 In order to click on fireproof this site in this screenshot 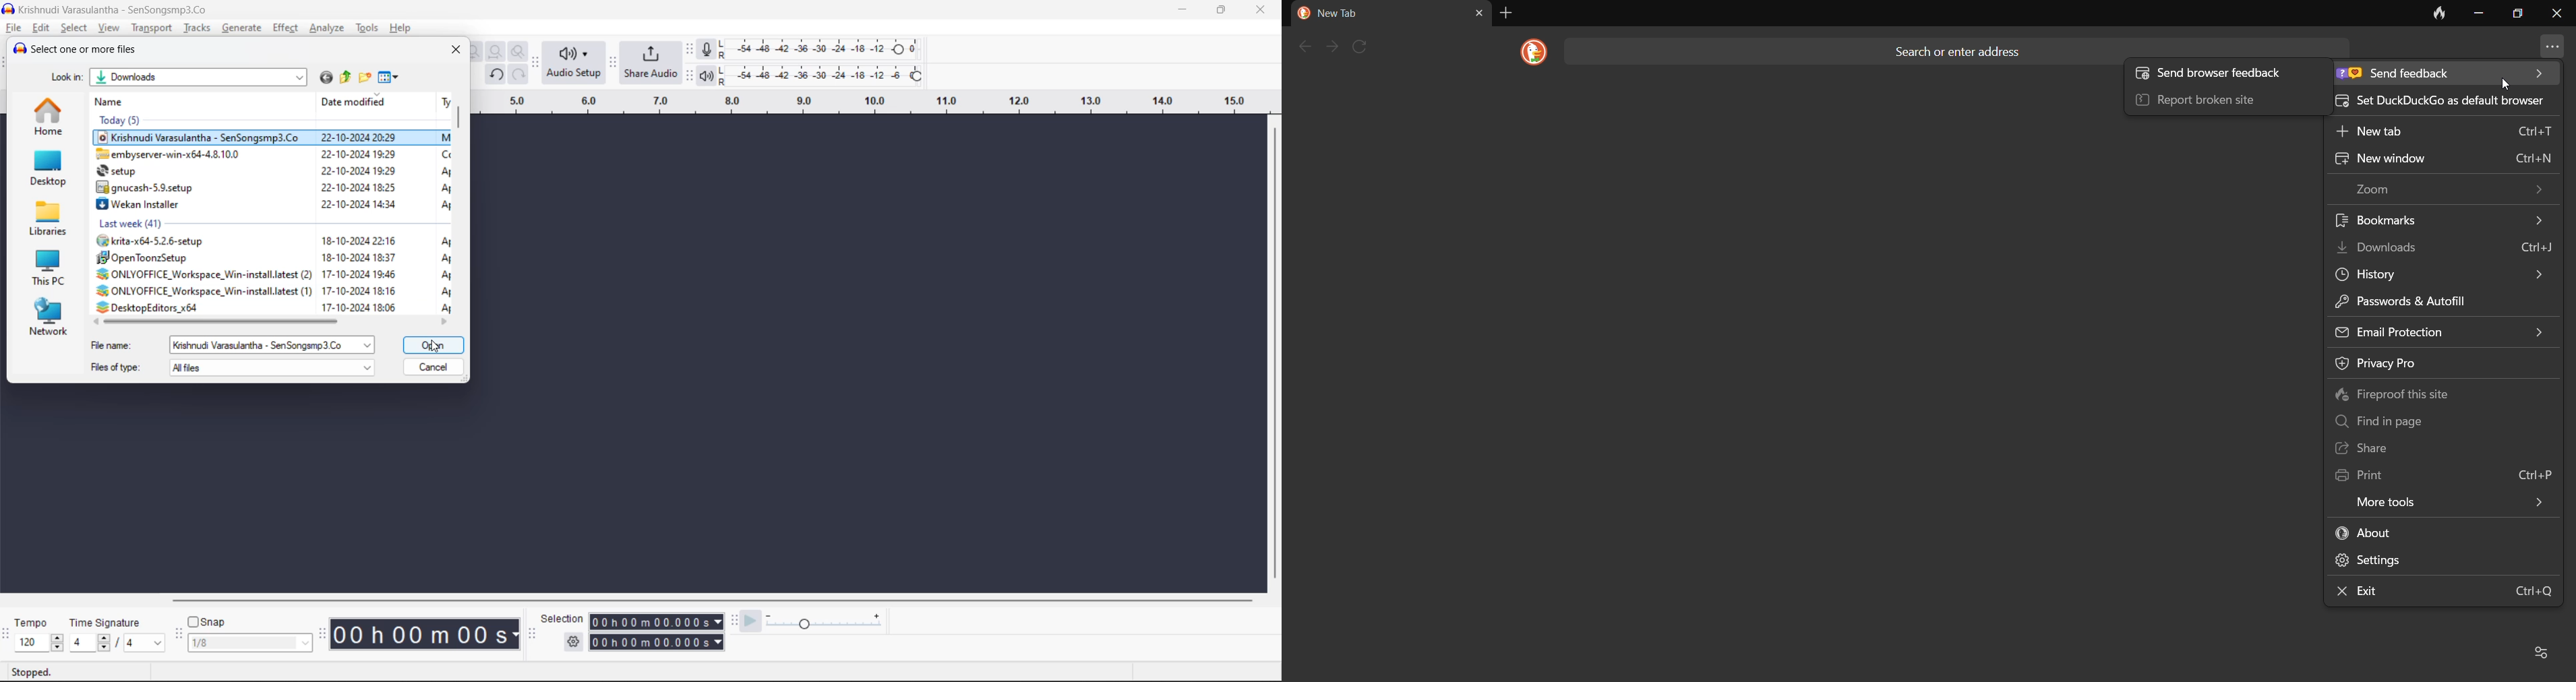, I will do `click(2439, 393)`.